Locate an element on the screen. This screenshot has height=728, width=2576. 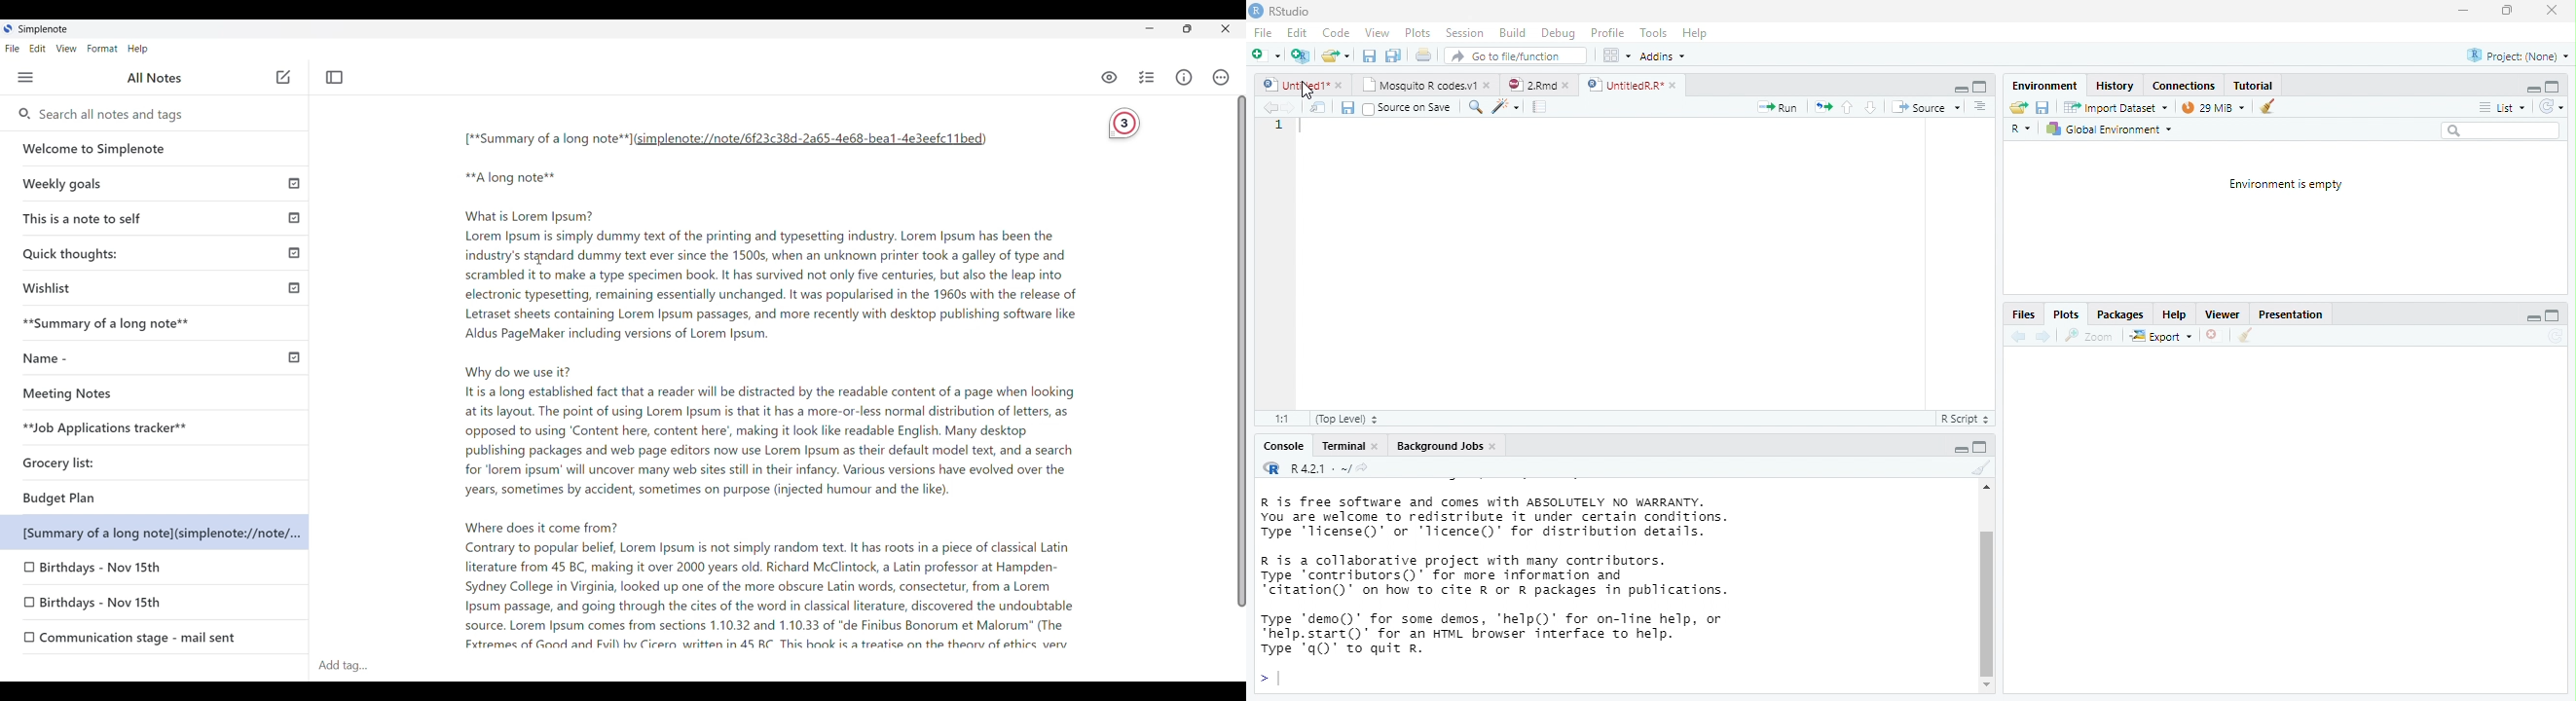
Edit is located at coordinates (1297, 32).